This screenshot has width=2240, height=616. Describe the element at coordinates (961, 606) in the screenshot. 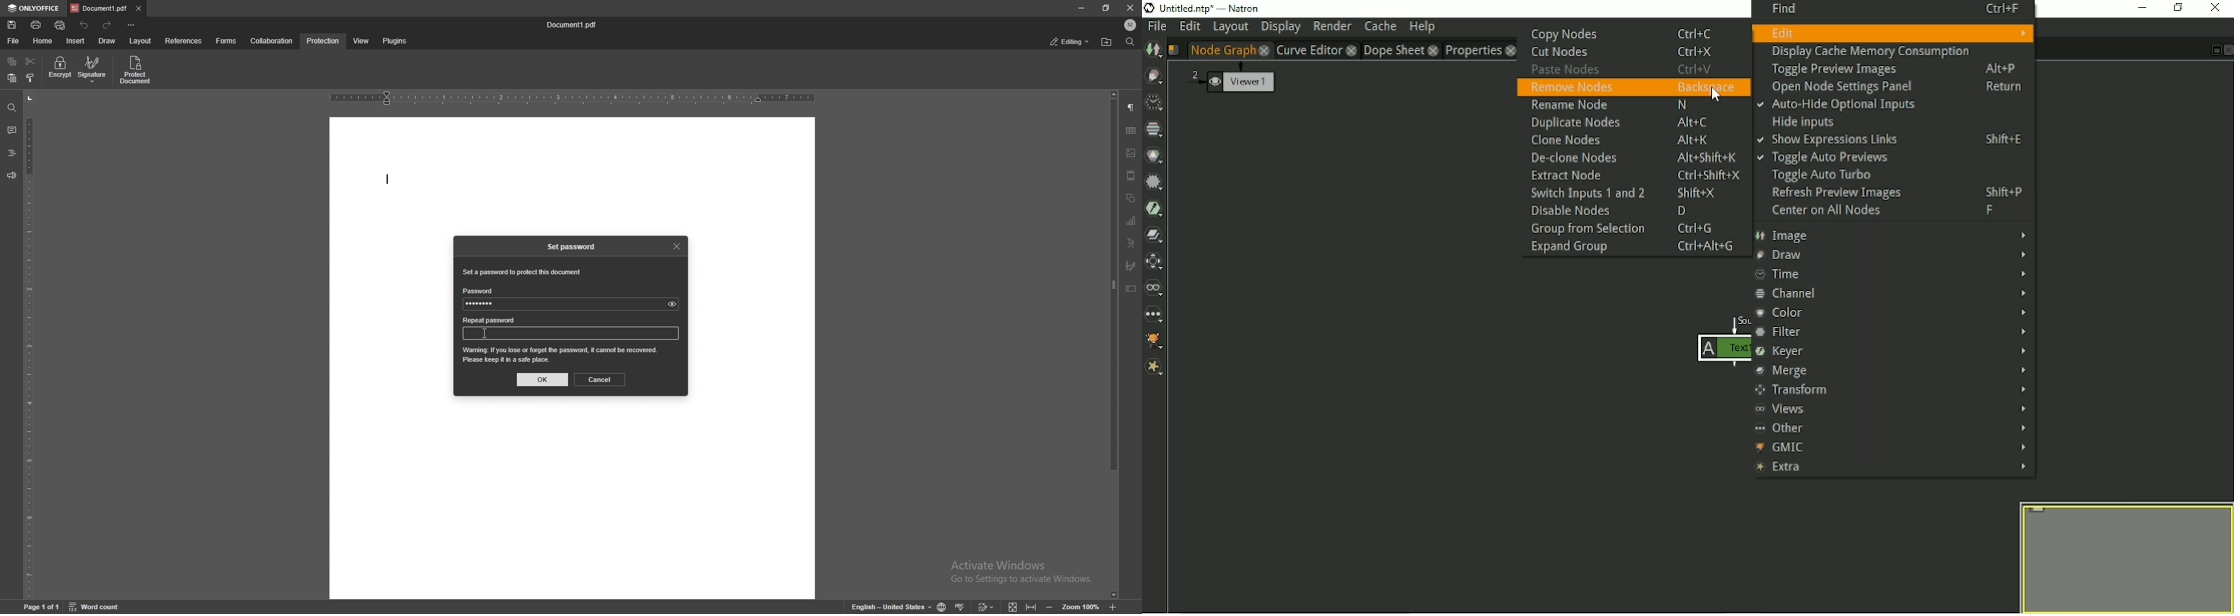

I see `spell check` at that location.